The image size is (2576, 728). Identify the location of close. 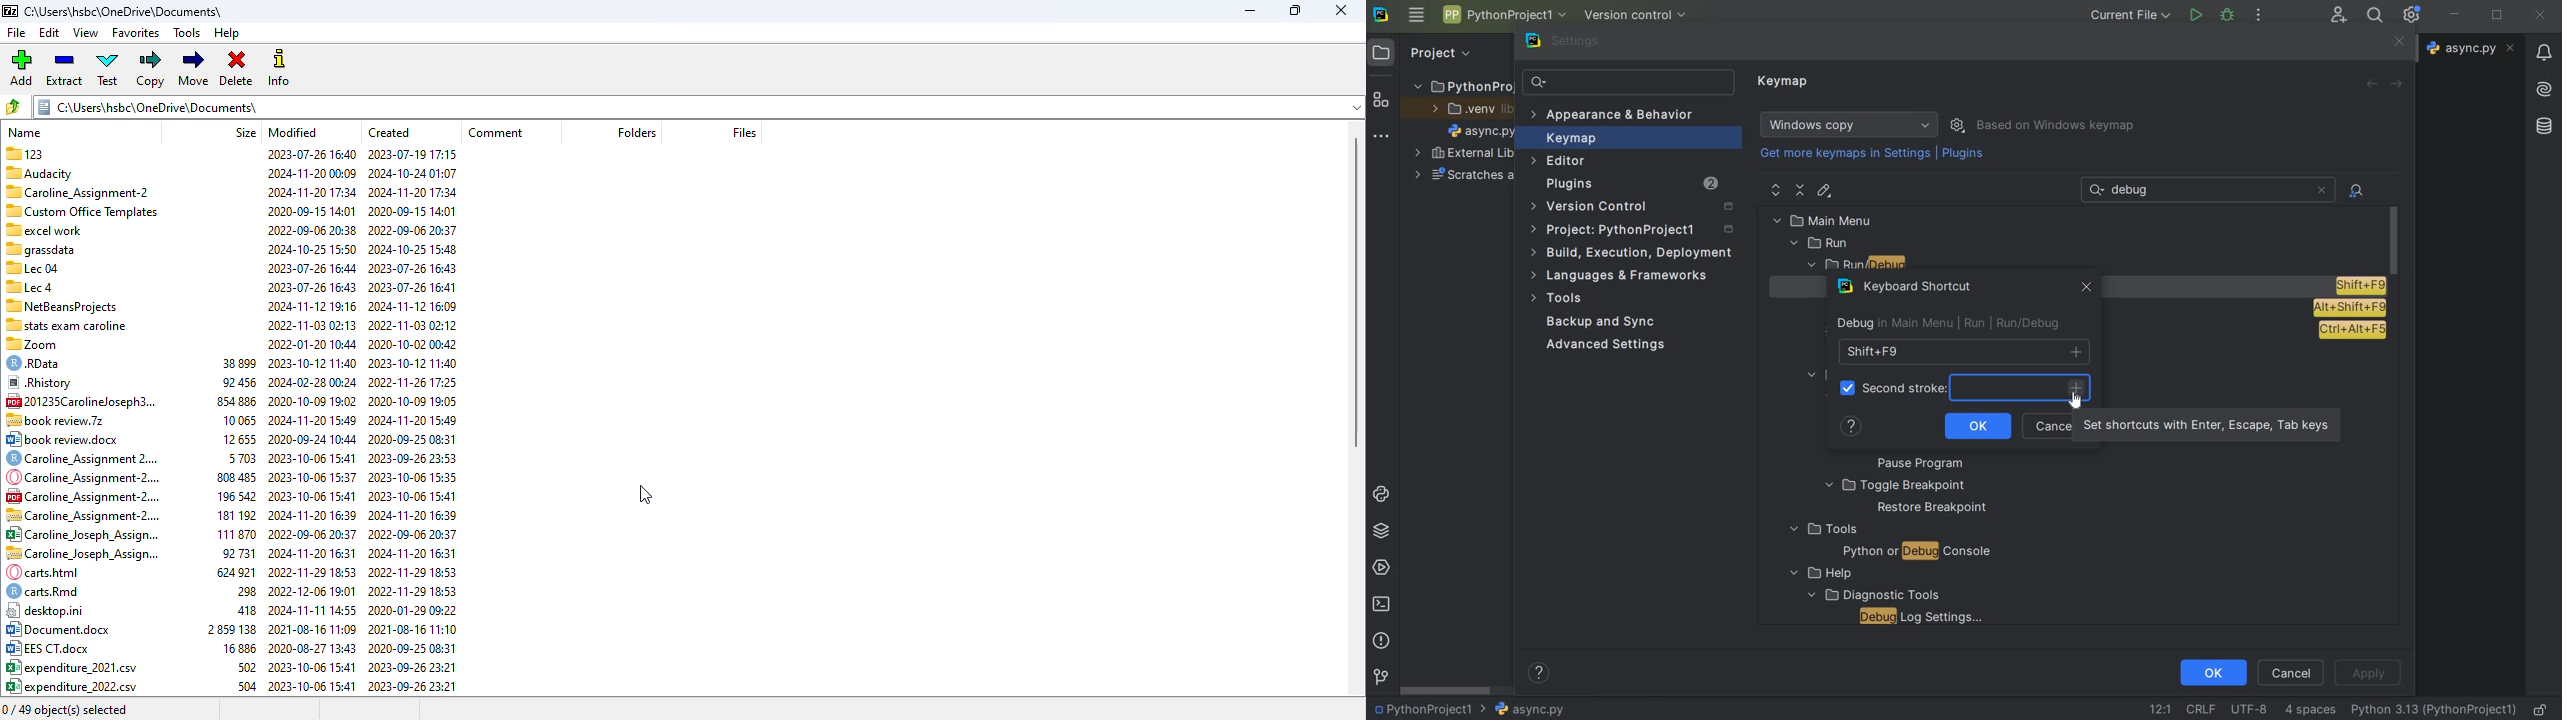
(2084, 289).